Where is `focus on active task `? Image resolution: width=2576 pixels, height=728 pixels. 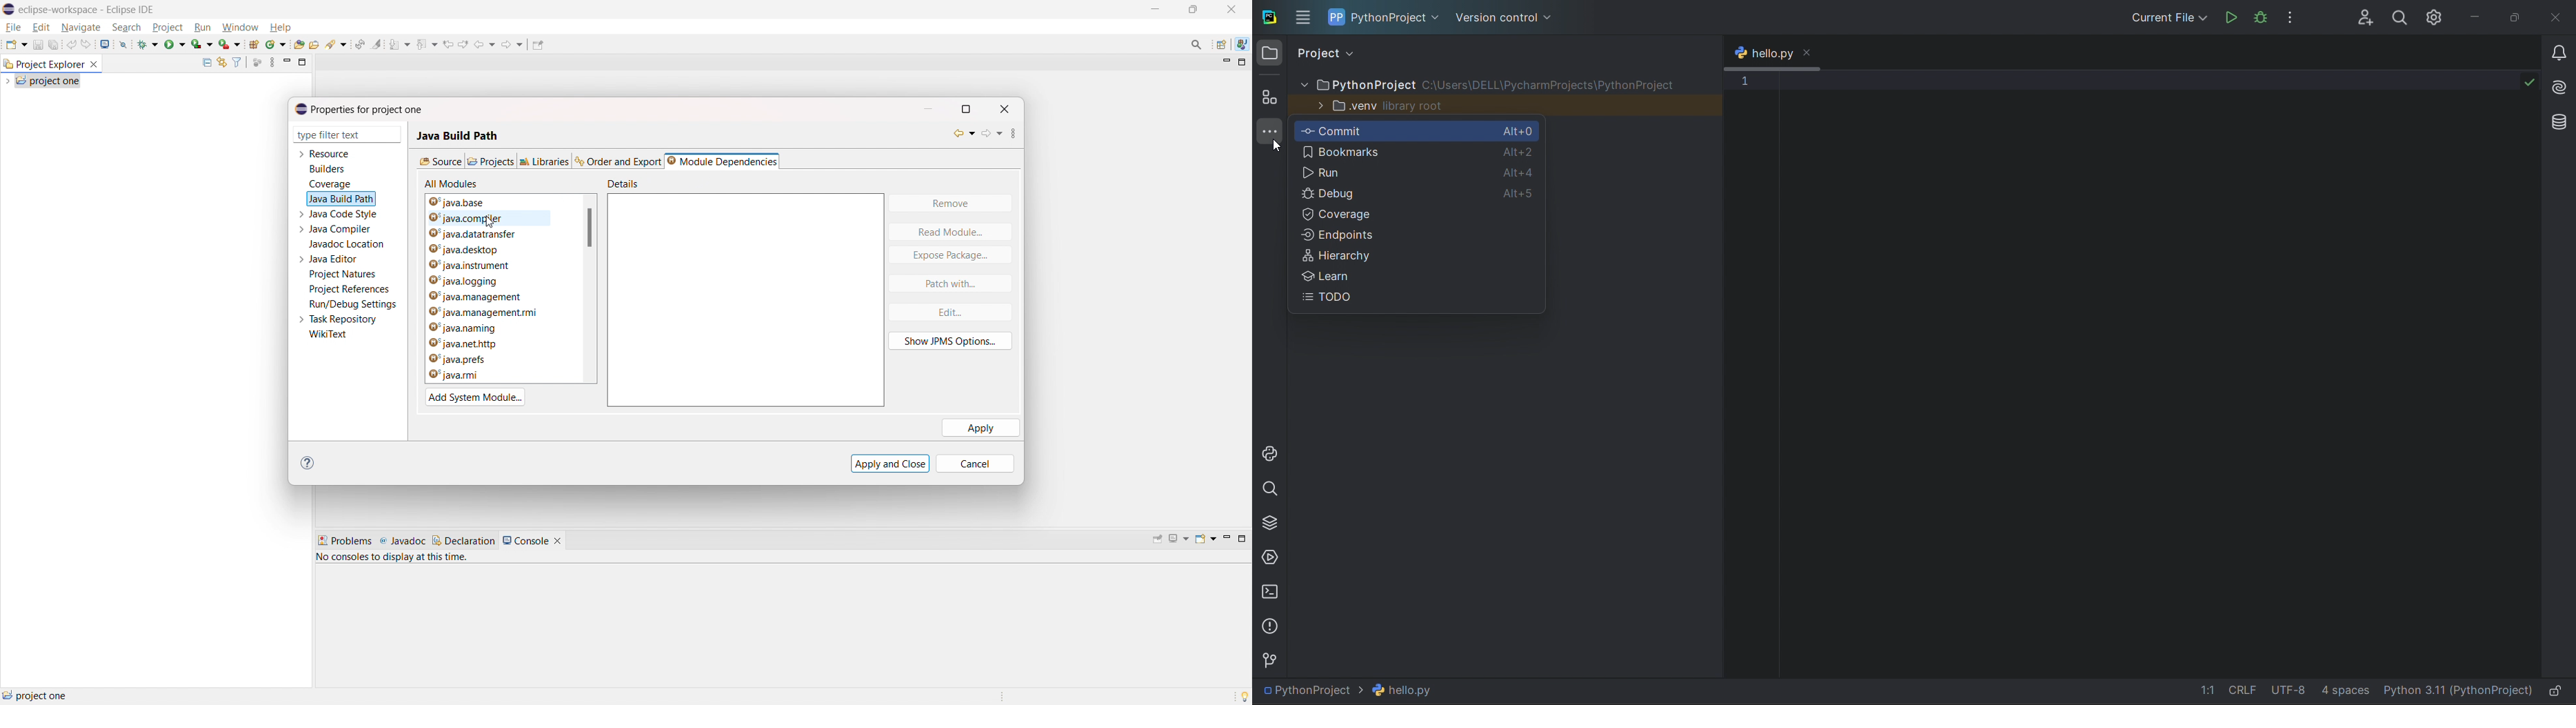 focus on active task  is located at coordinates (258, 63).